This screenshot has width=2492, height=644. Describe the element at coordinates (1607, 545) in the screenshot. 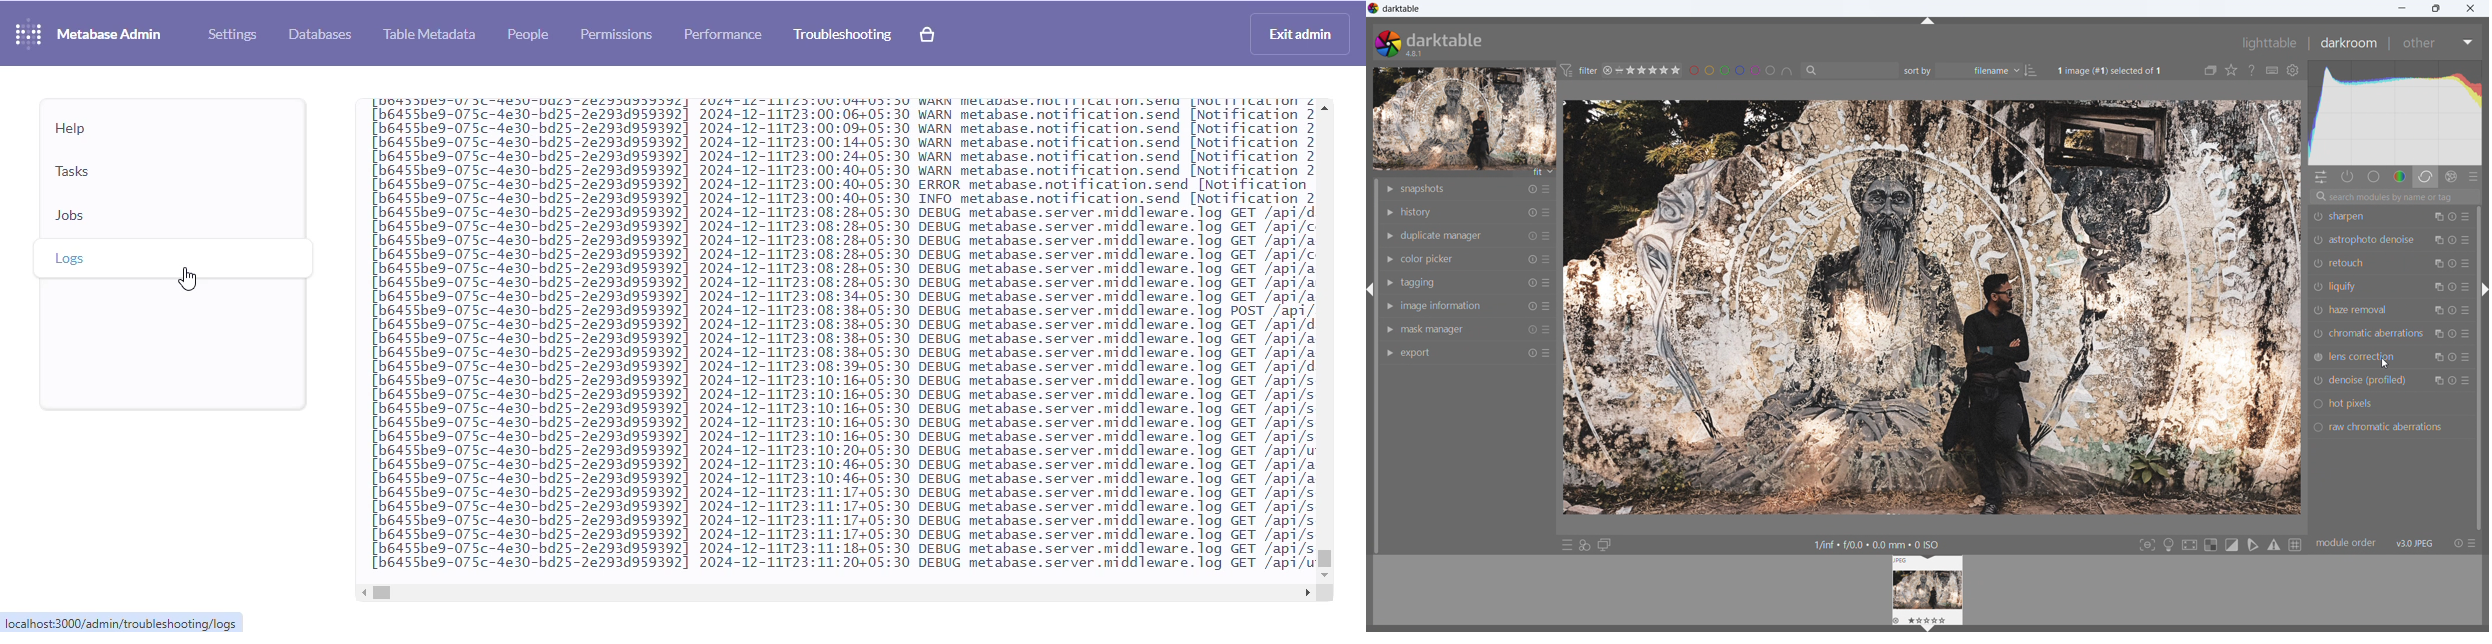

I see `display a second darkroom image window` at that location.